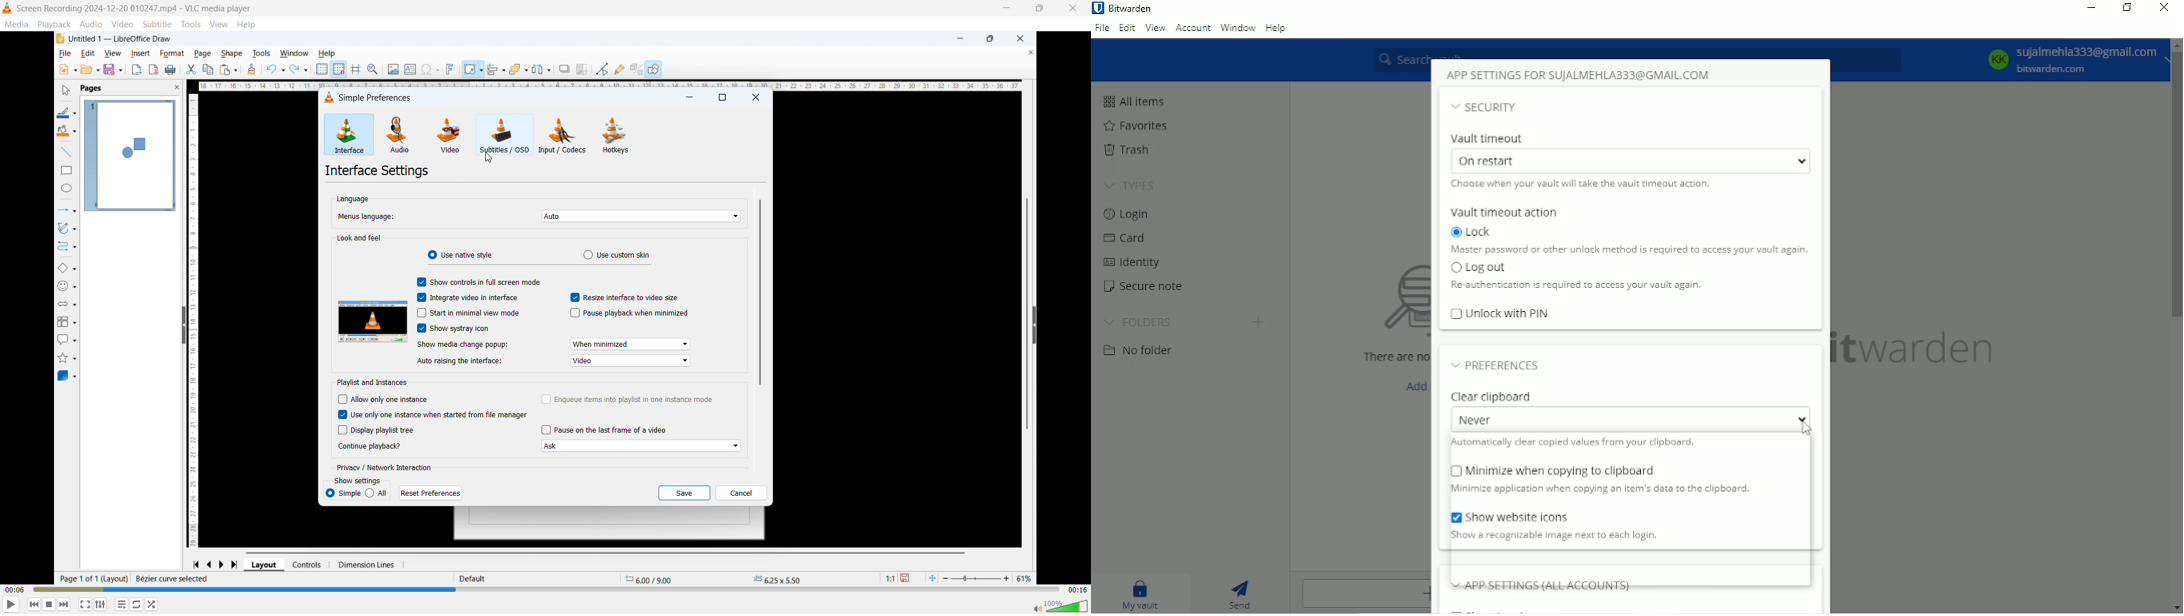  Describe the element at coordinates (563, 136) in the screenshot. I see `Input or codecs ` at that location.